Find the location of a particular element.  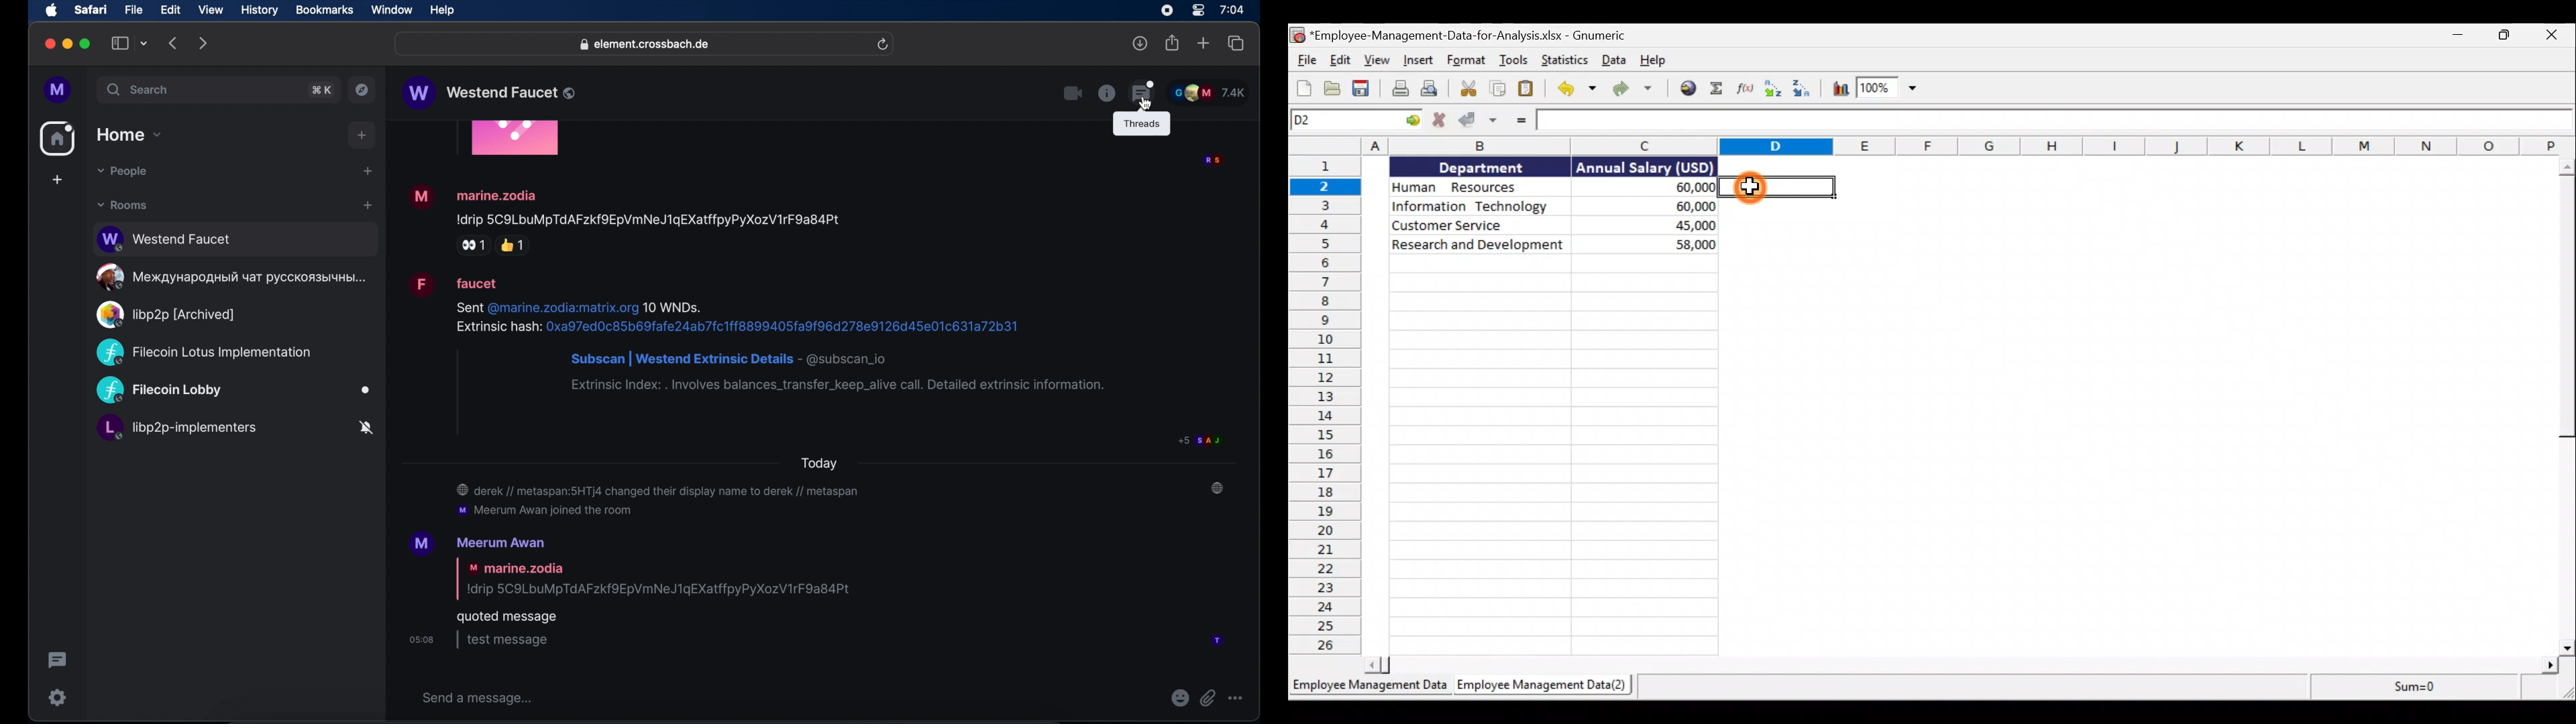

explore public rooms is located at coordinates (363, 90).